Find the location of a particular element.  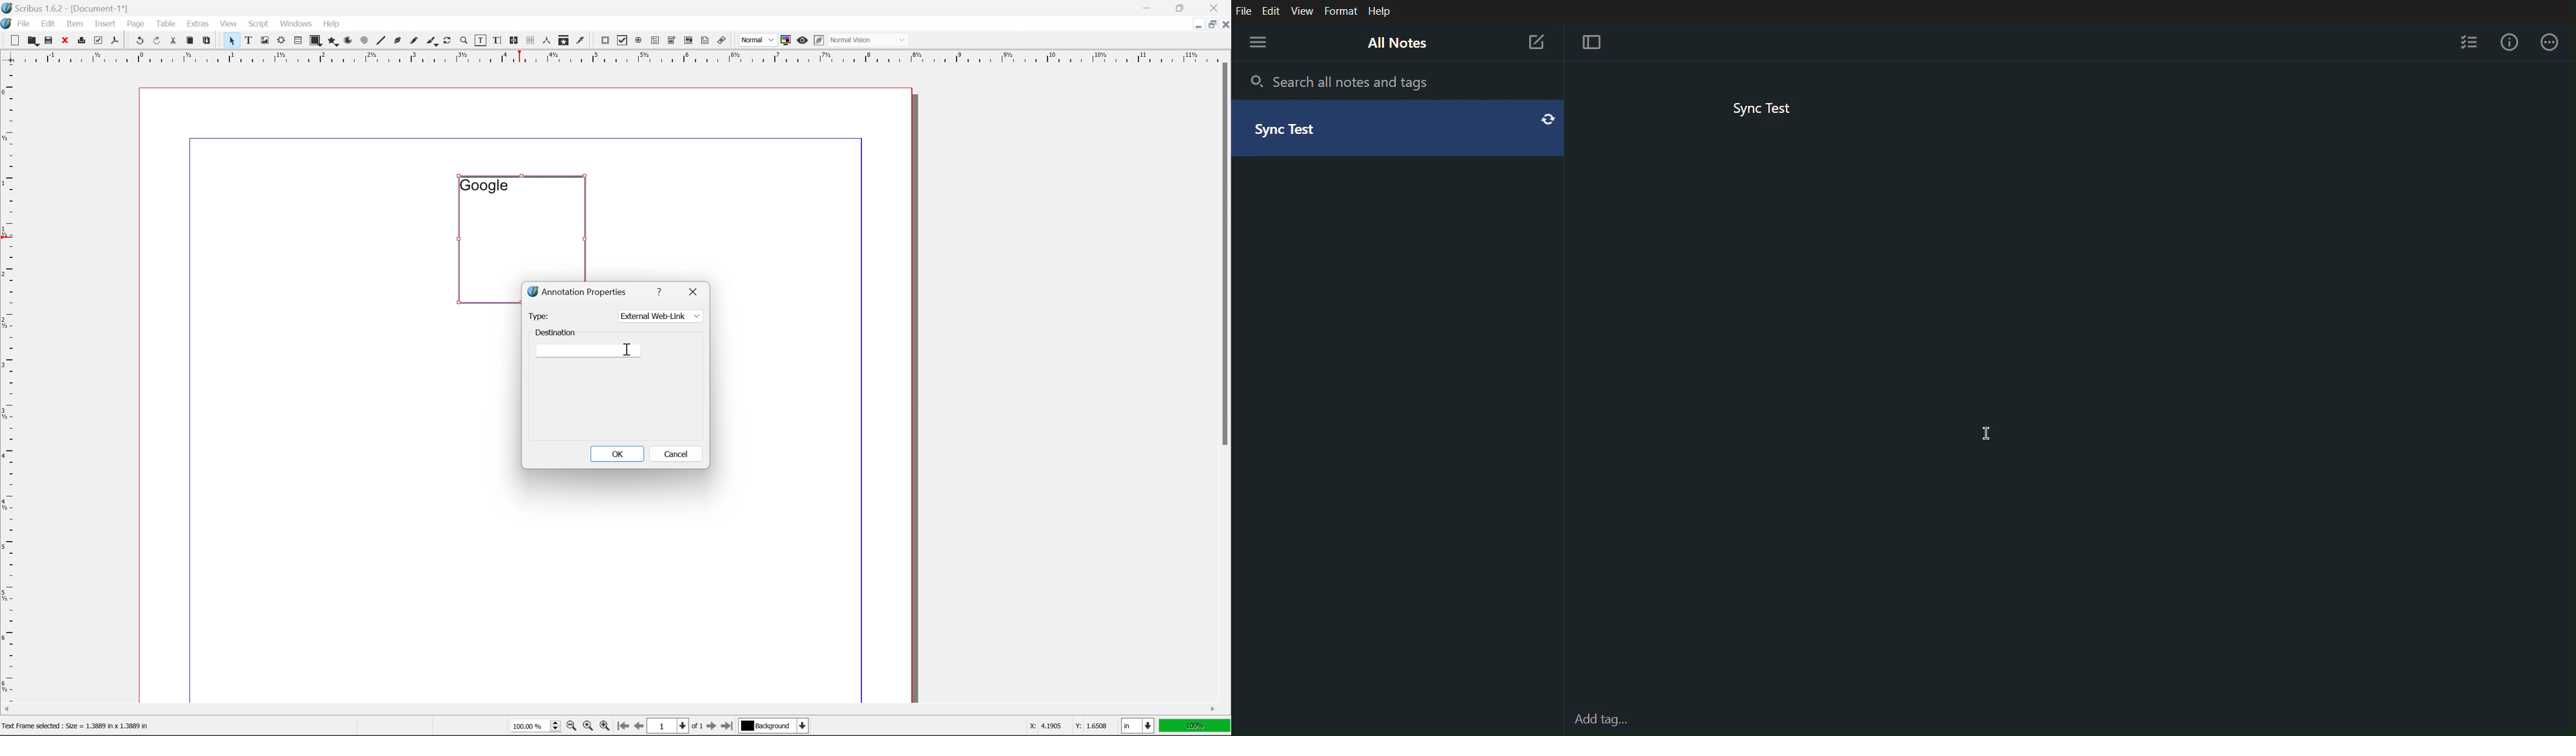

eye dropper is located at coordinates (581, 40).